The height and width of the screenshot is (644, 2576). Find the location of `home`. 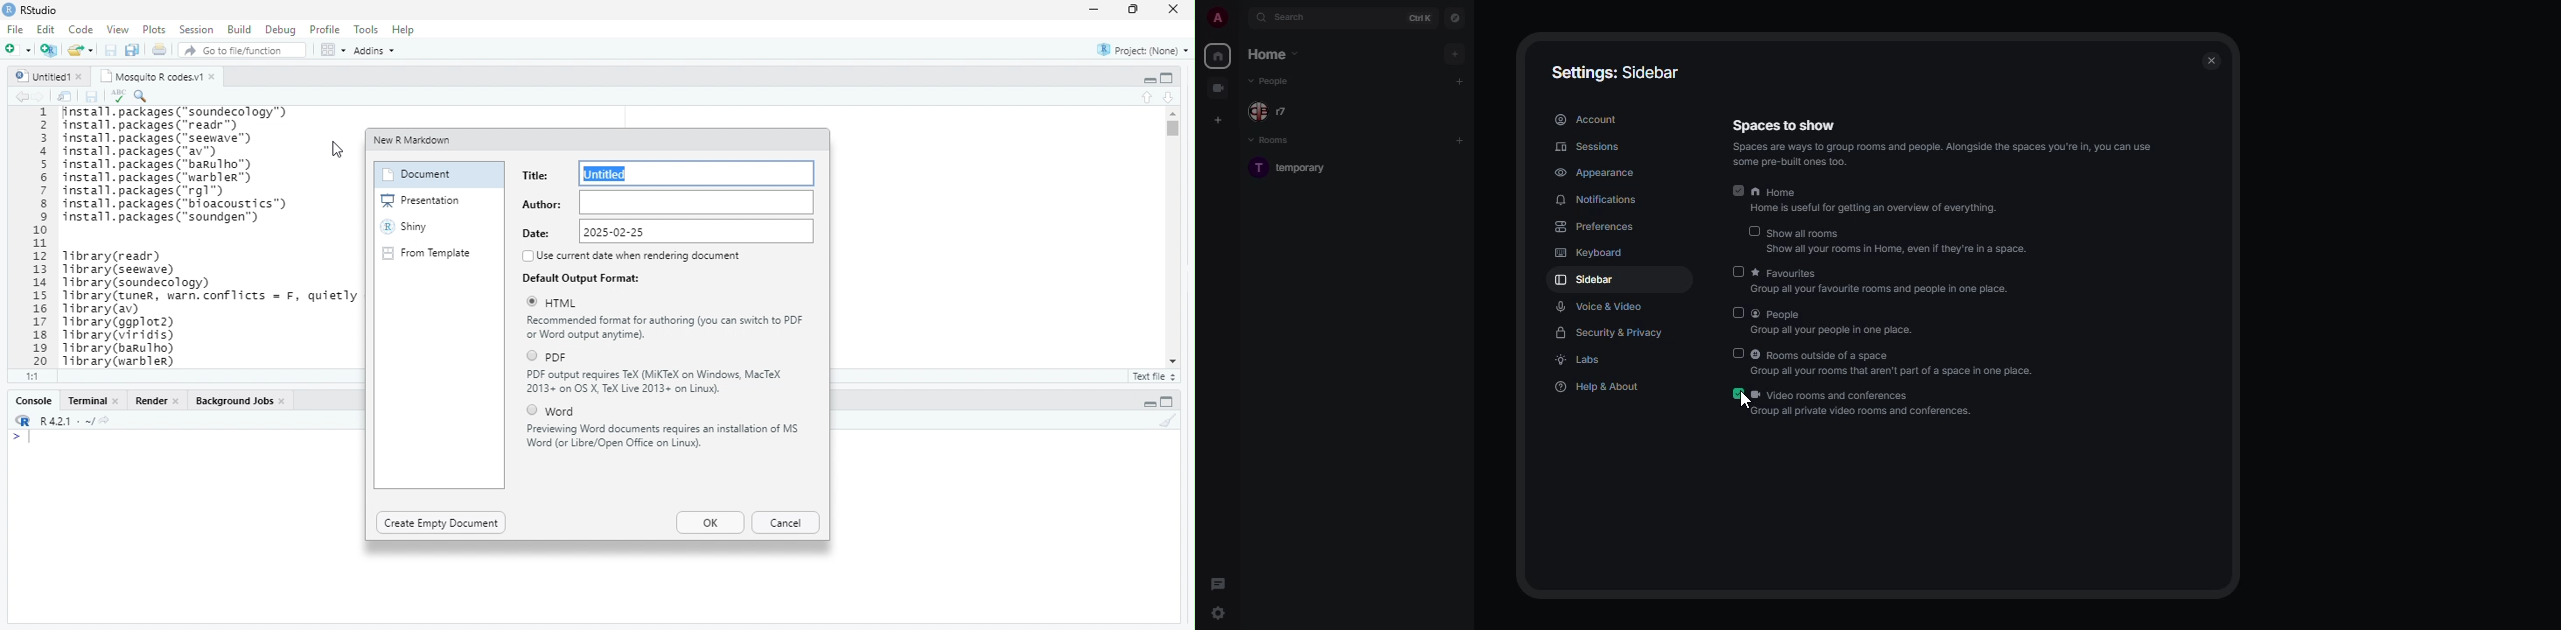

home is located at coordinates (1216, 56).